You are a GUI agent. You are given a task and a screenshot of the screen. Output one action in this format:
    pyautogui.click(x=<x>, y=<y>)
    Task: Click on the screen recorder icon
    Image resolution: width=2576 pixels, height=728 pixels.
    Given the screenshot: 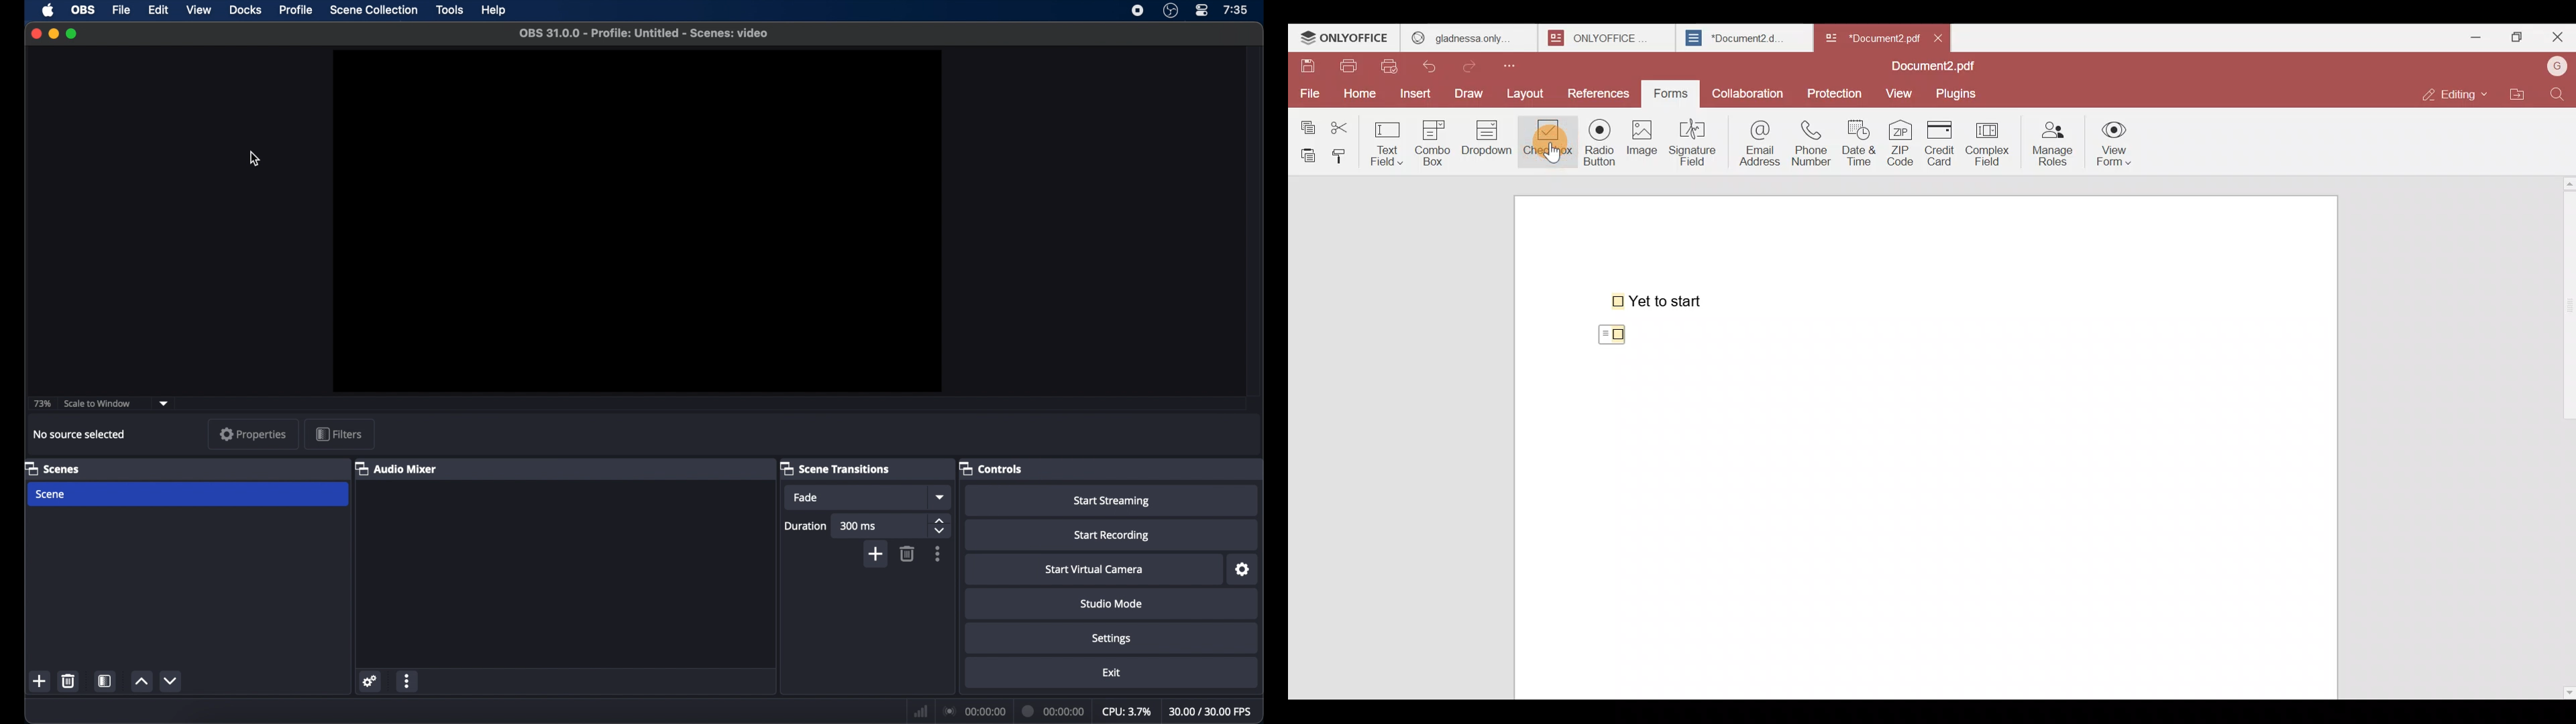 What is the action you would take?
    pyautogui.click(x=1138, y=11)
    